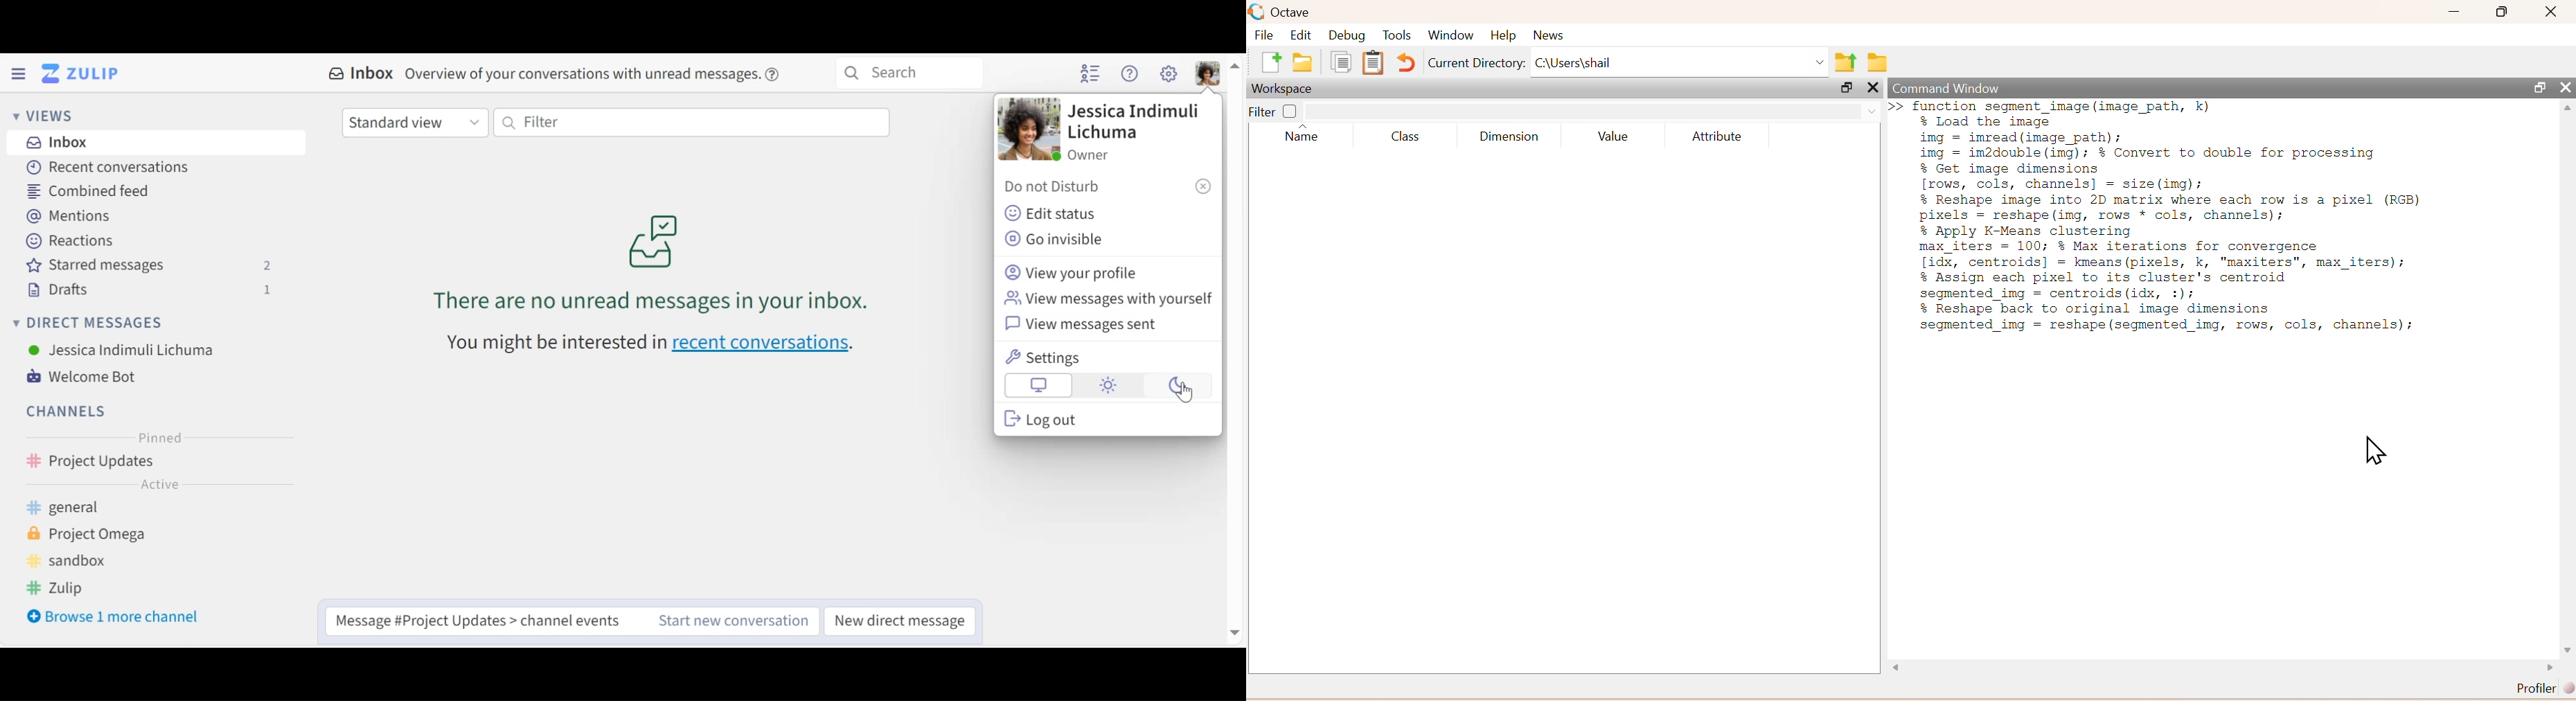 The height and width of the screenshot is (728, 2576). Describe the element at coordinates (1039, 386) in the screenshot. I see `Automatic theme` at that location.